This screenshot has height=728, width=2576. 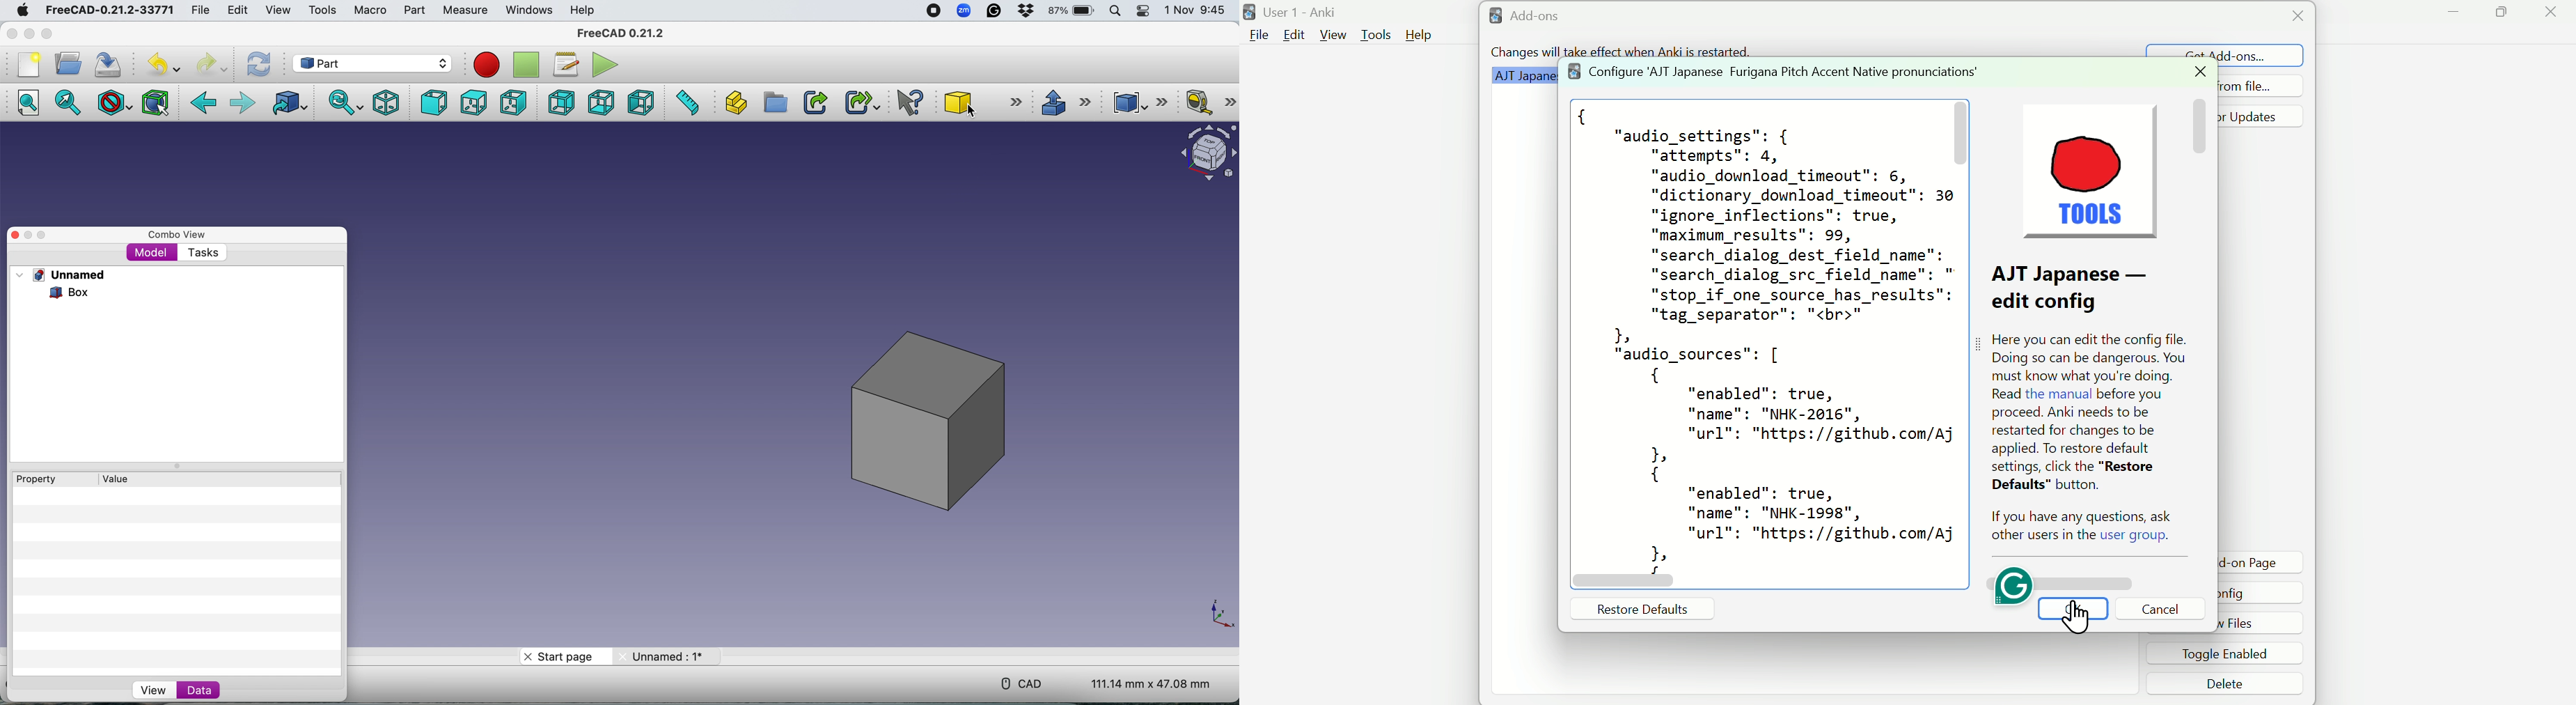 What do you see at coordinates (236, 10) in the screenshot?
I see `Edit` at bounding box center [236, 10].